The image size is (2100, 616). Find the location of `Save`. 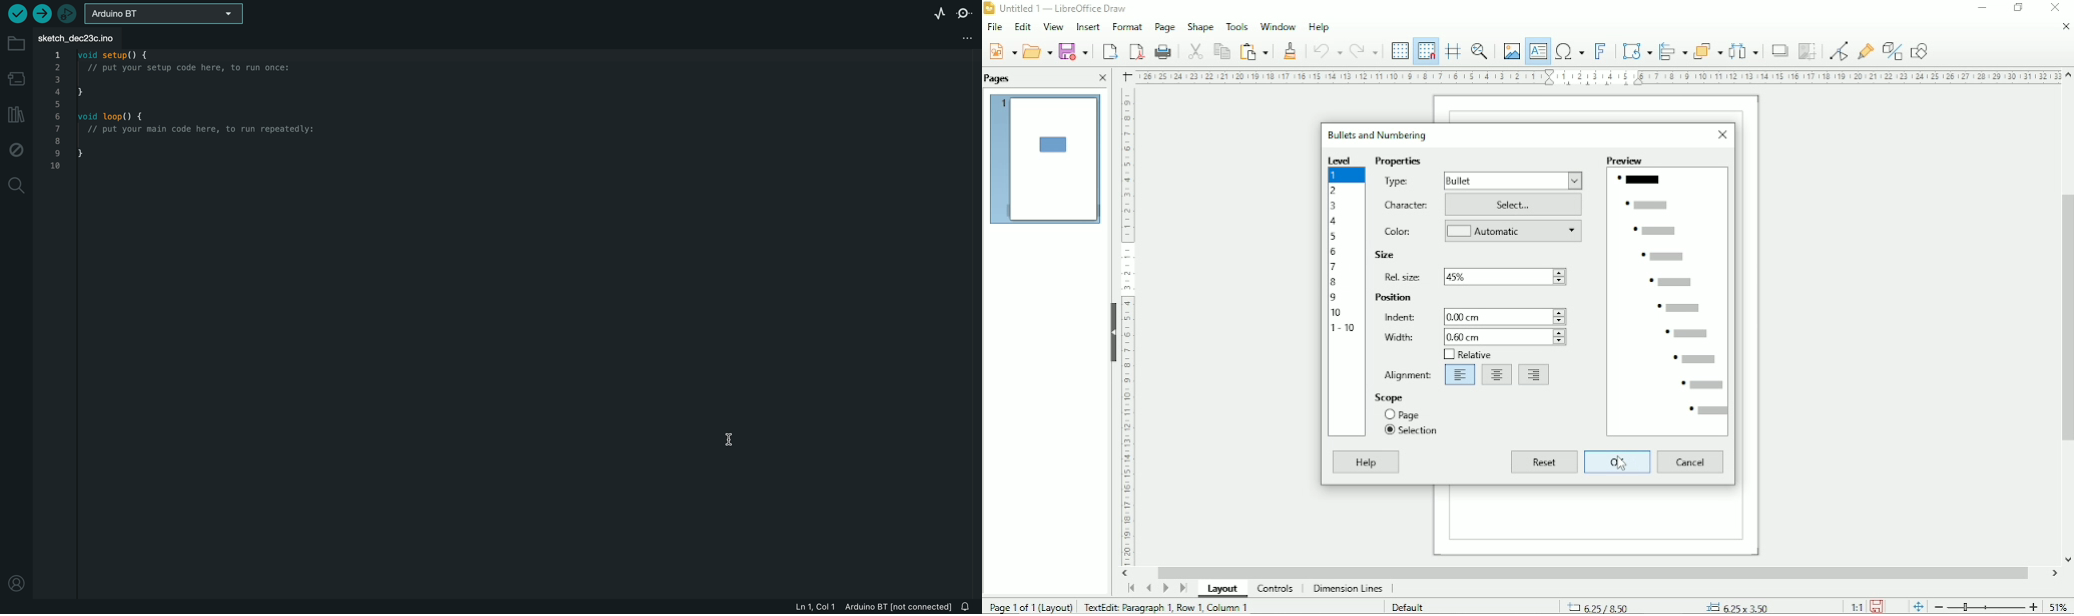

Save is located at coordinates (1877, 607).